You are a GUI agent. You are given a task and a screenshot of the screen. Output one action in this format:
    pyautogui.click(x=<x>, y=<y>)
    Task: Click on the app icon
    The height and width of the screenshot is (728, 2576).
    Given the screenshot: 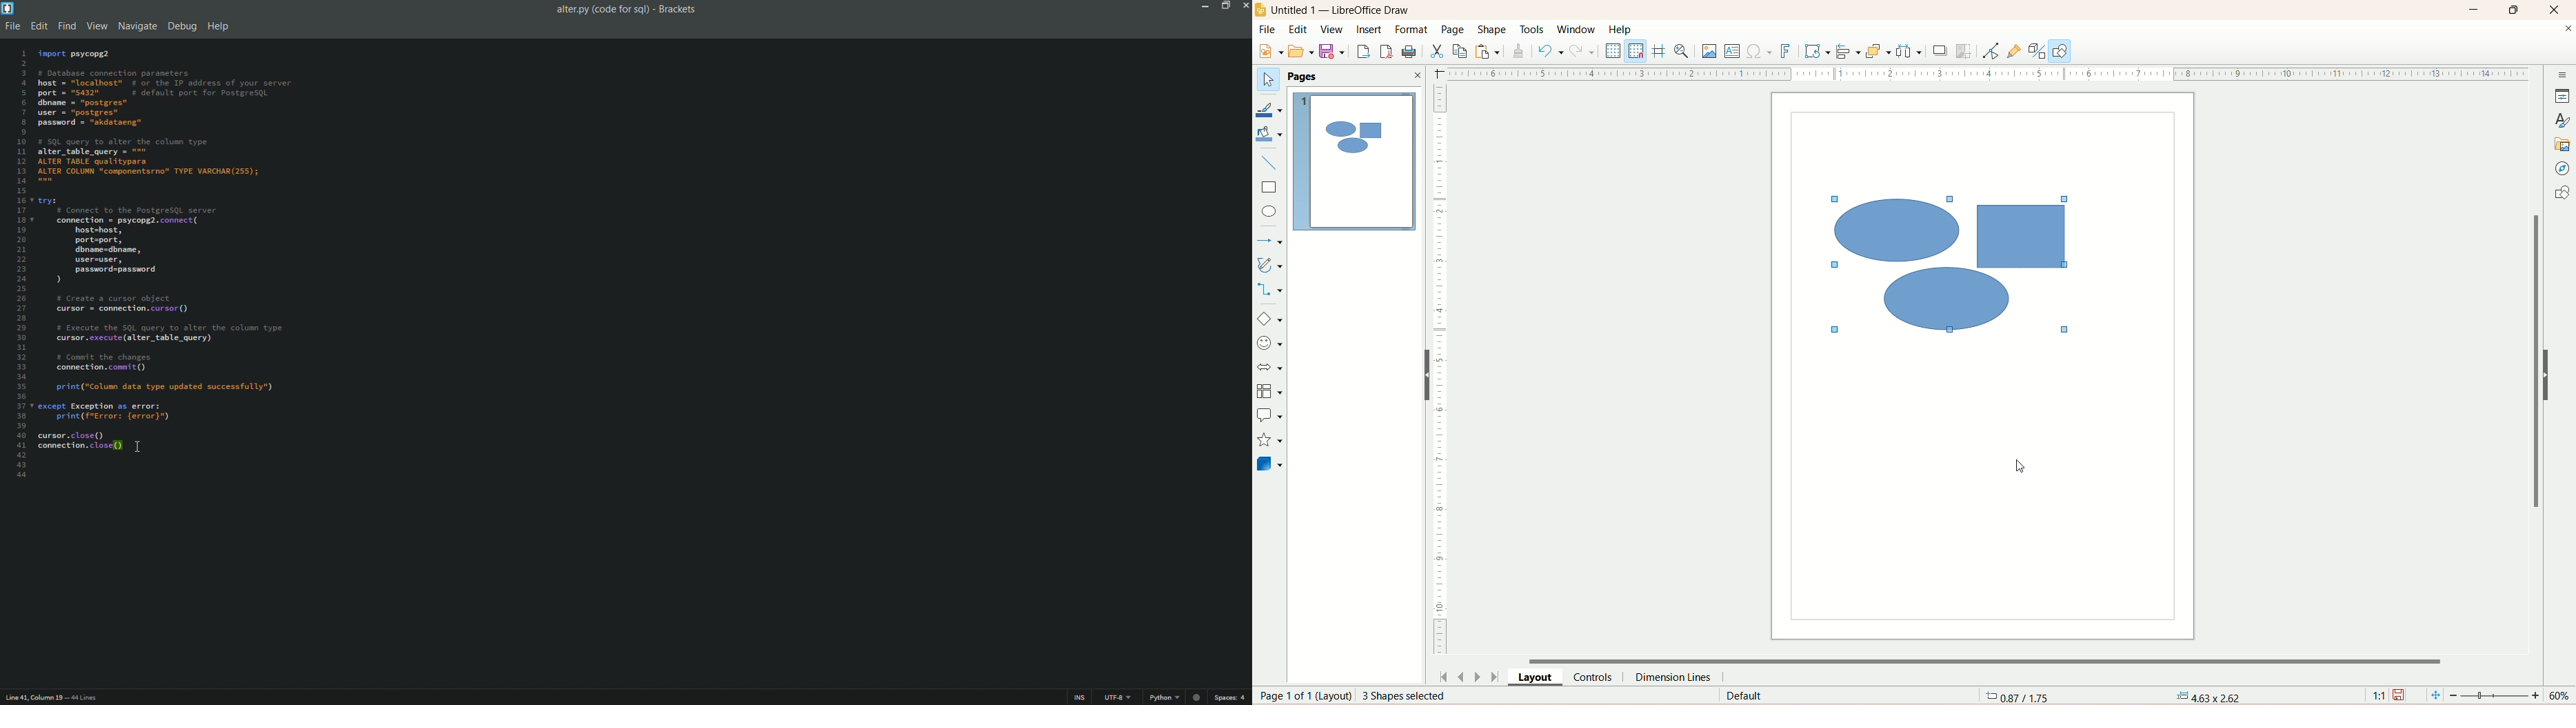 What is the action you would take?
    pyautogui.click(x=8, y=8)
    